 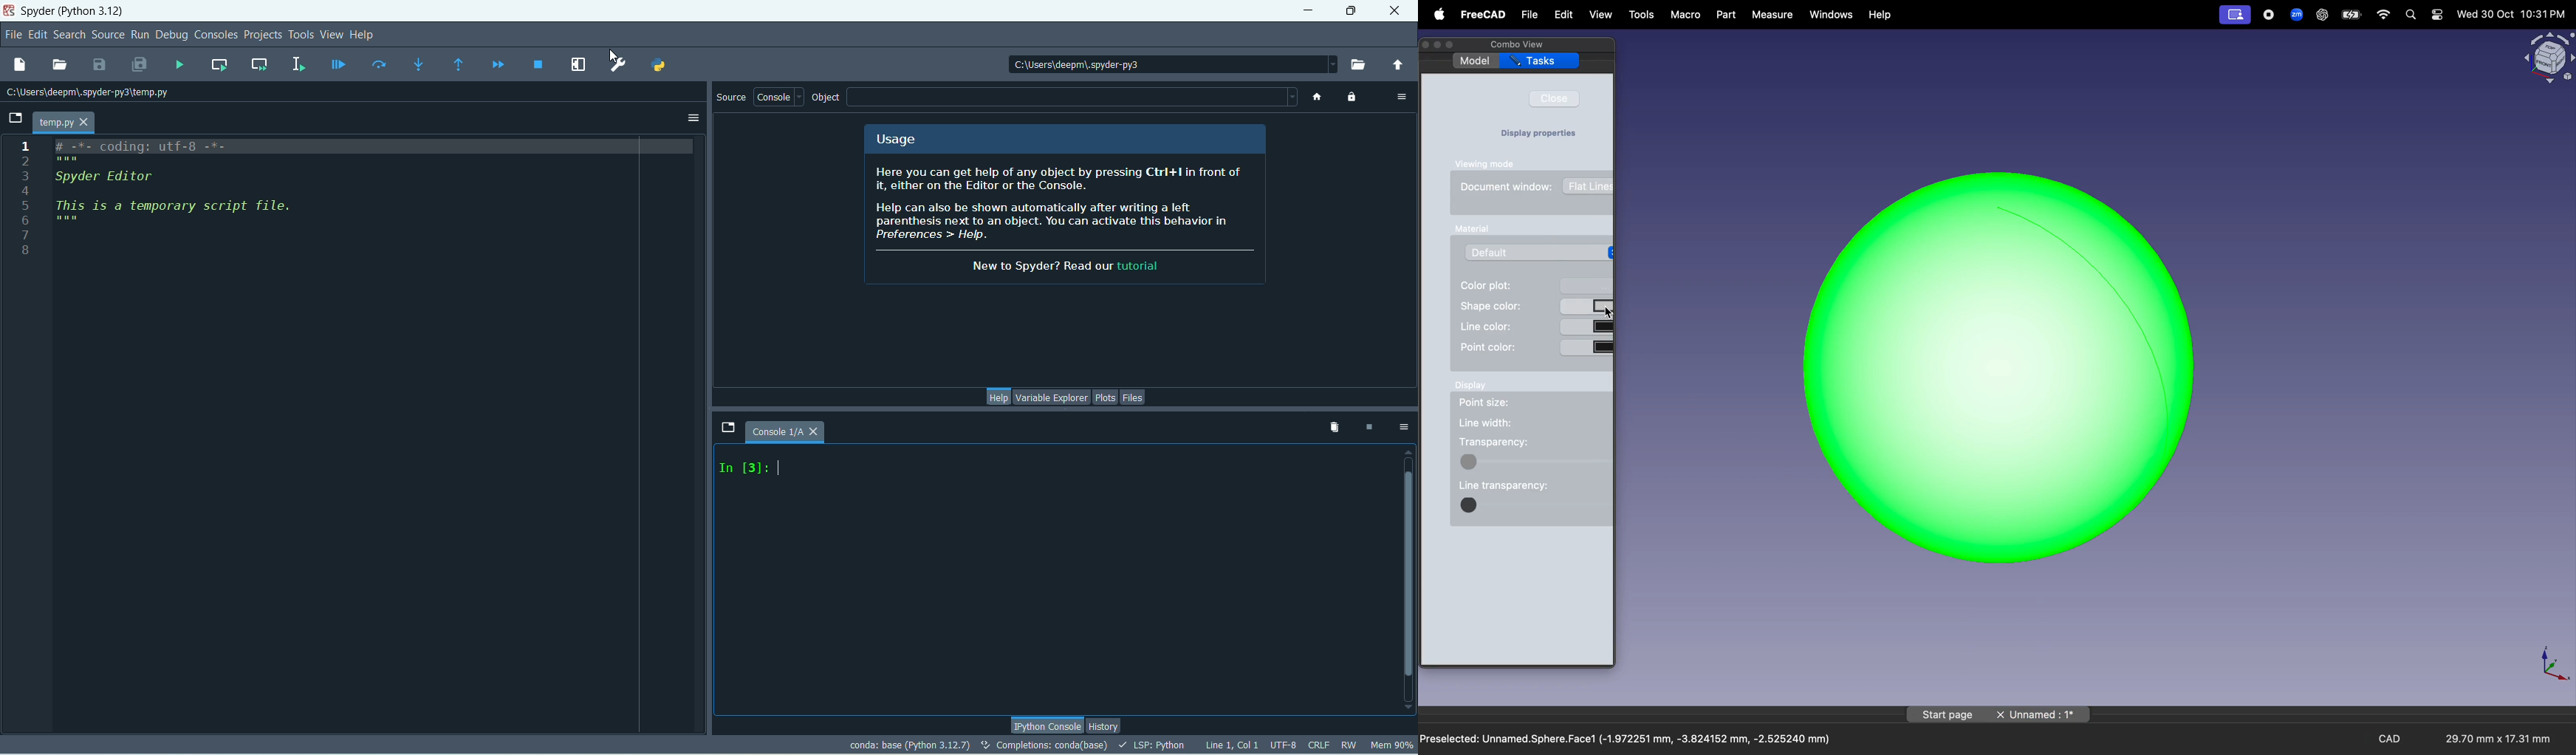 What do you see at coordinates (2294, 13) in the screenshot?
I see `zoom` at bounding box center [2294, 13].